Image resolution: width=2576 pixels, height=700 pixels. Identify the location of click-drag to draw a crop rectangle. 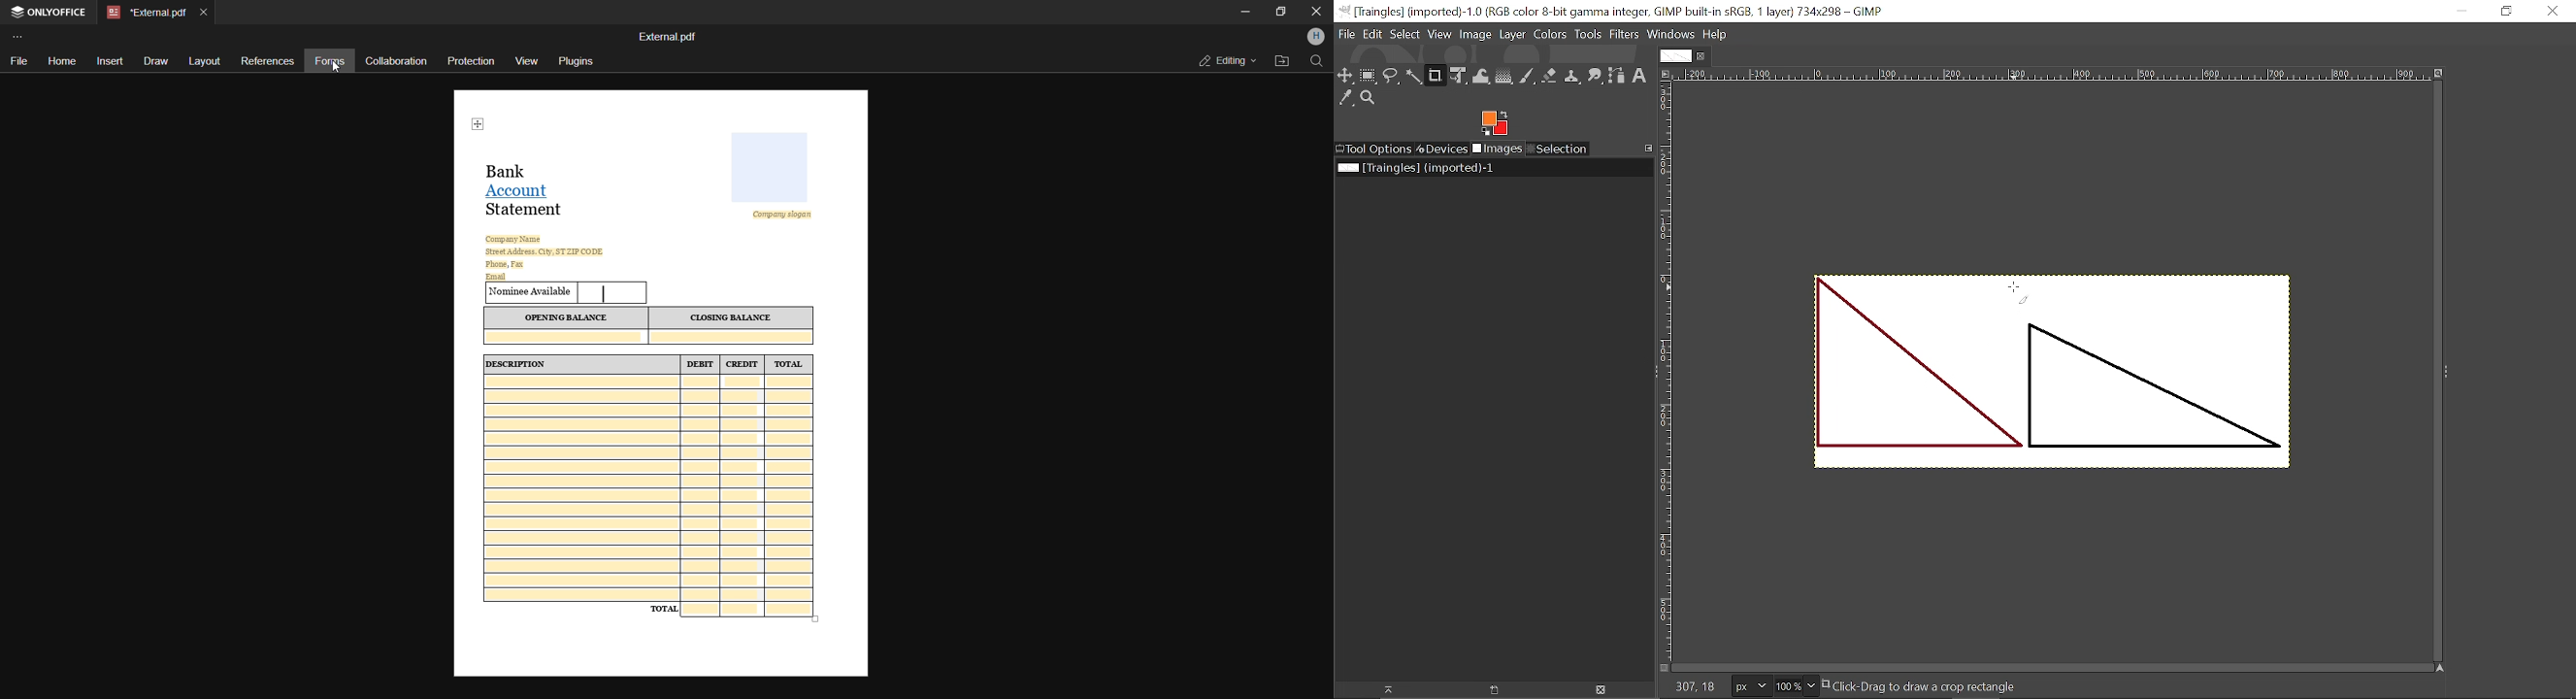
(1926, 686).